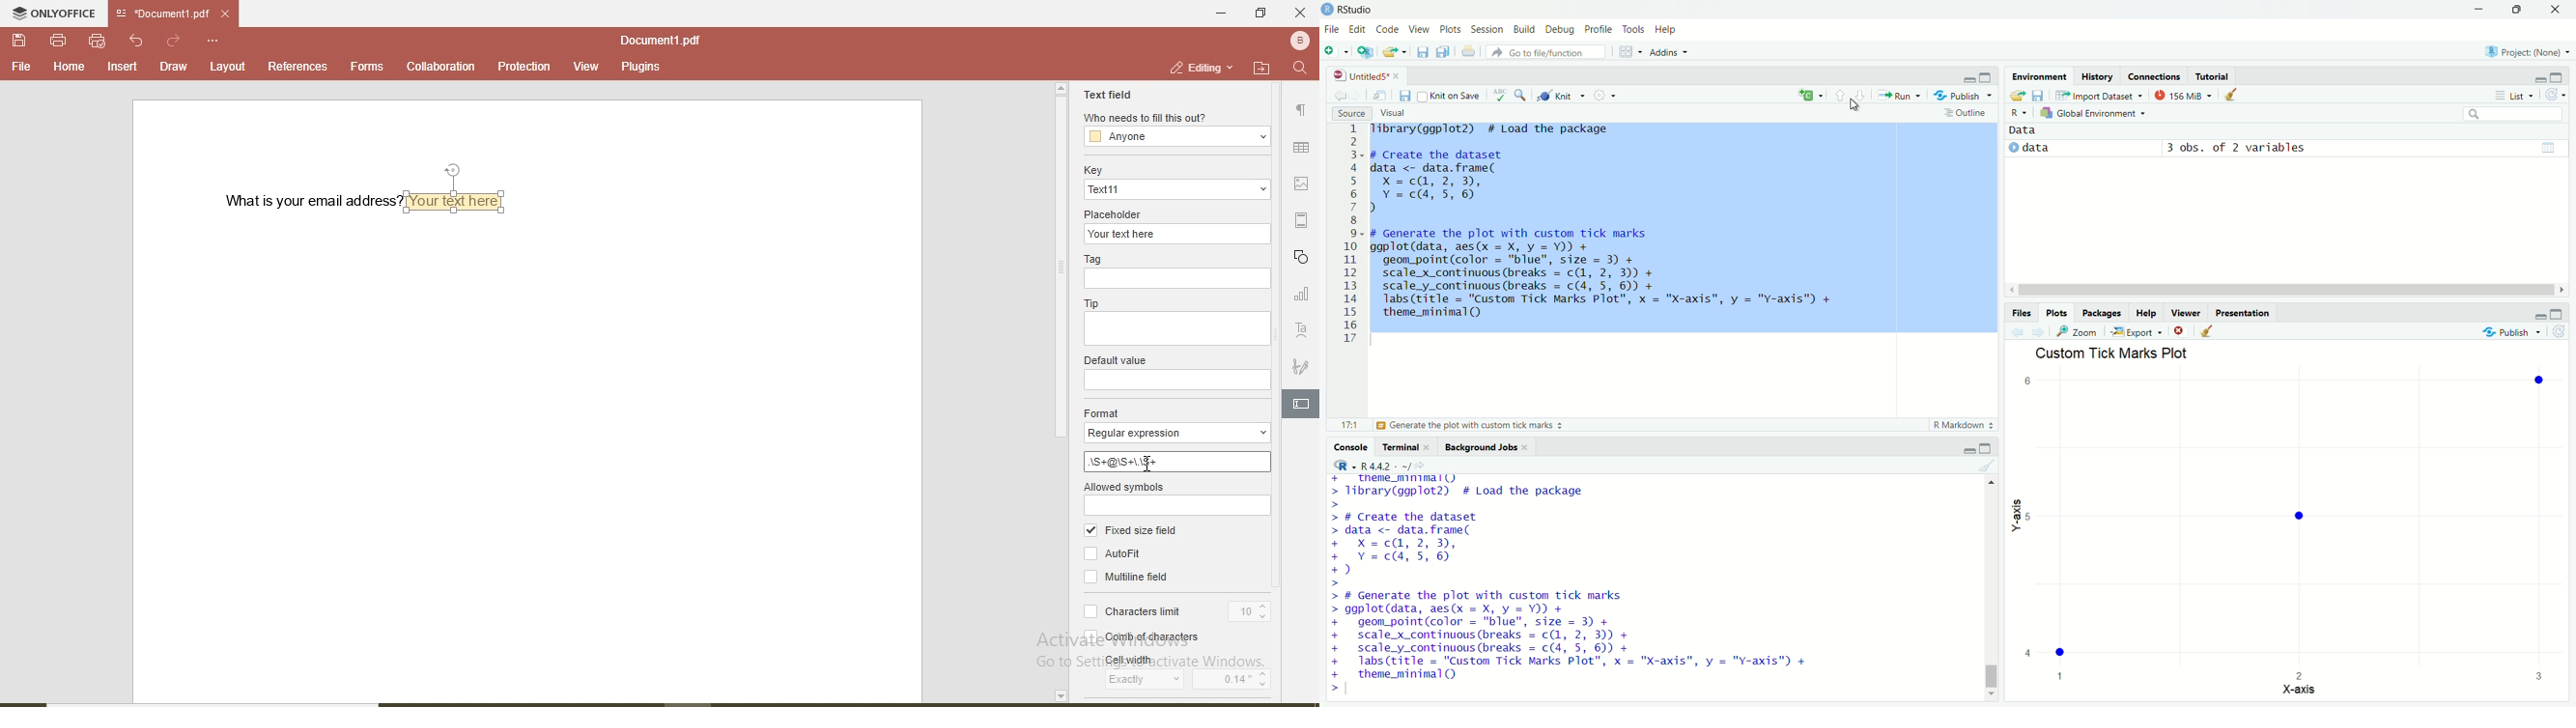  I want to click on maximize, so click(2515, 8).